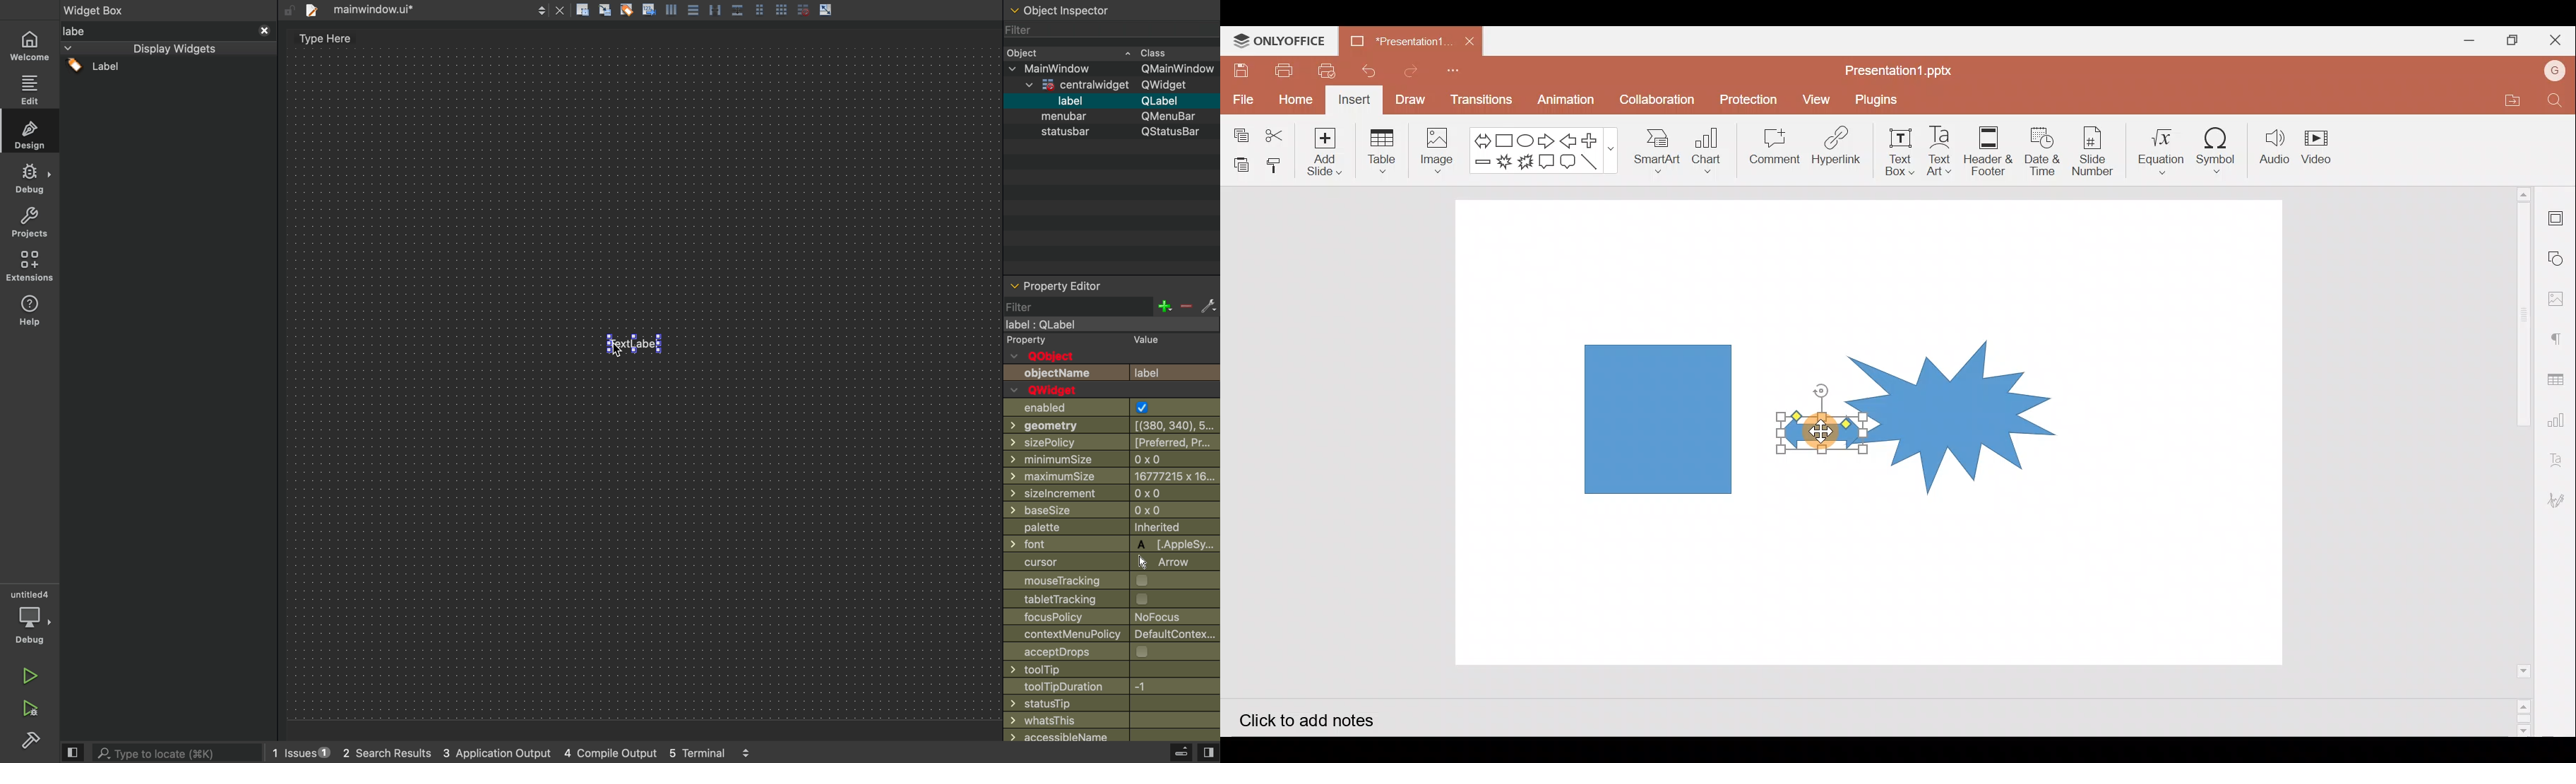  What do you see at coordinates (1657, 95) in the screenshot?
I see `Collaboration` at bounding box center [1657, 95].